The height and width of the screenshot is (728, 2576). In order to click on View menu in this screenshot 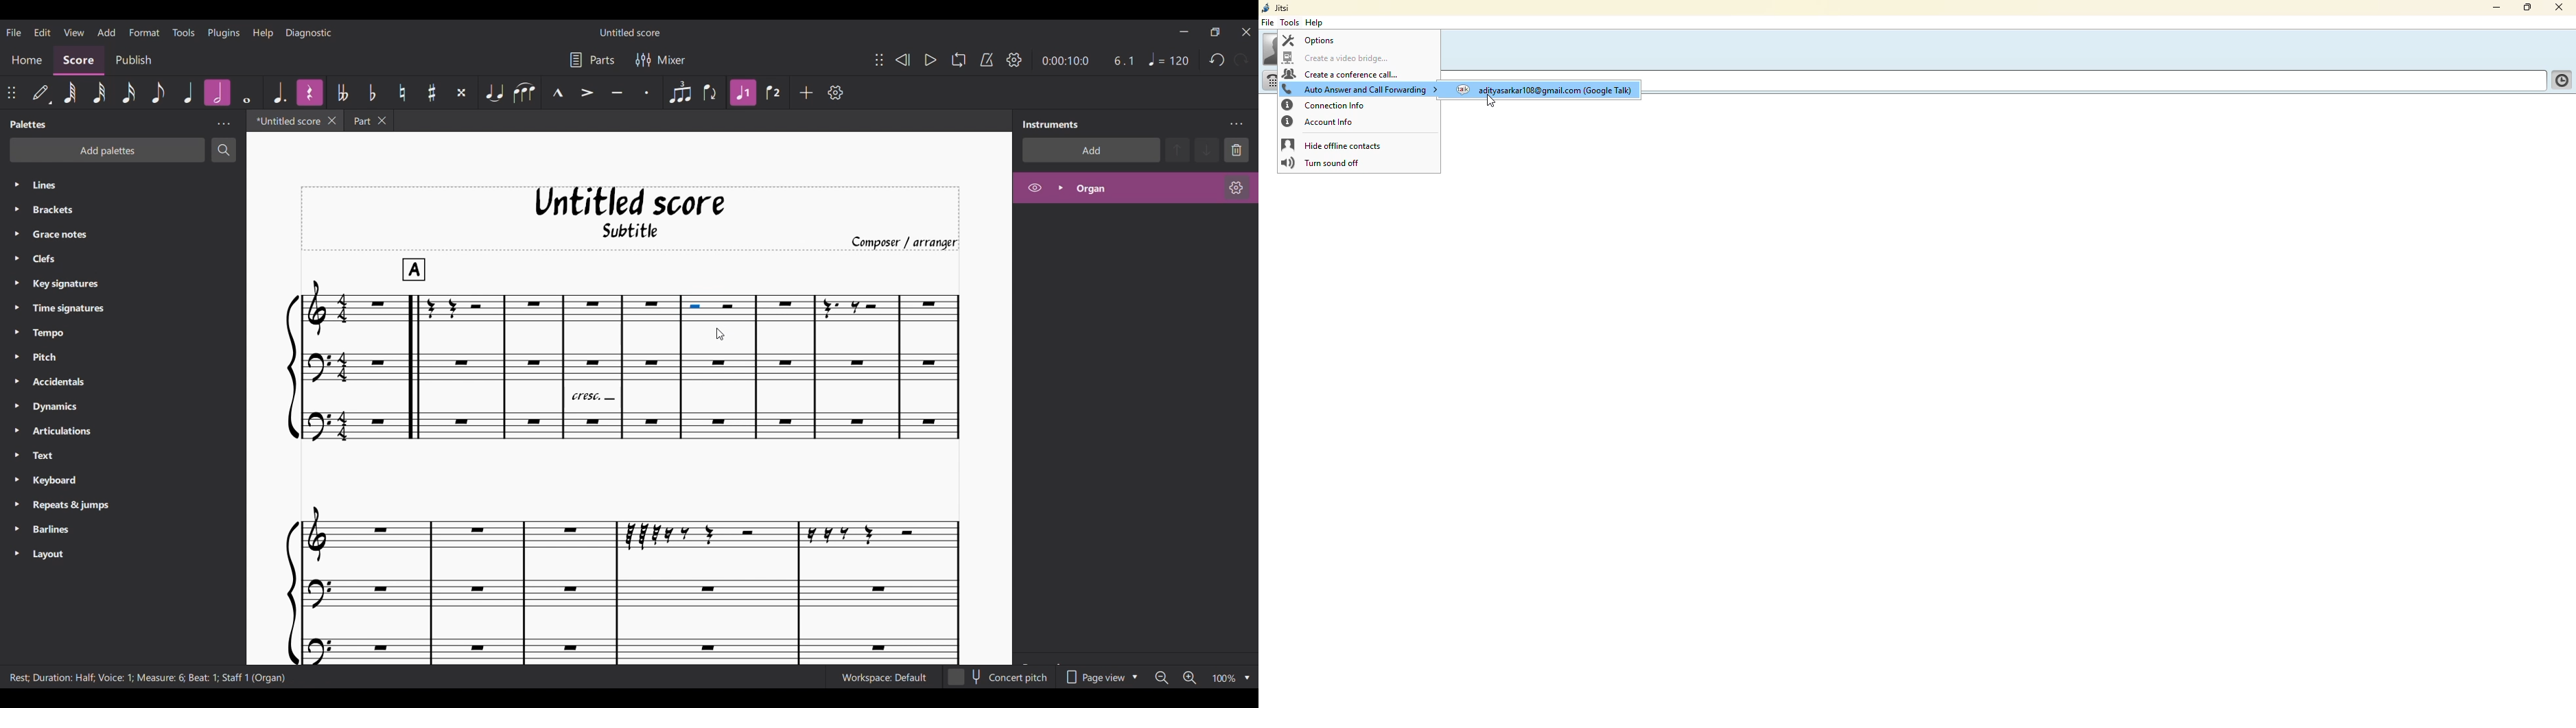, I will do `click(74, 31)`.